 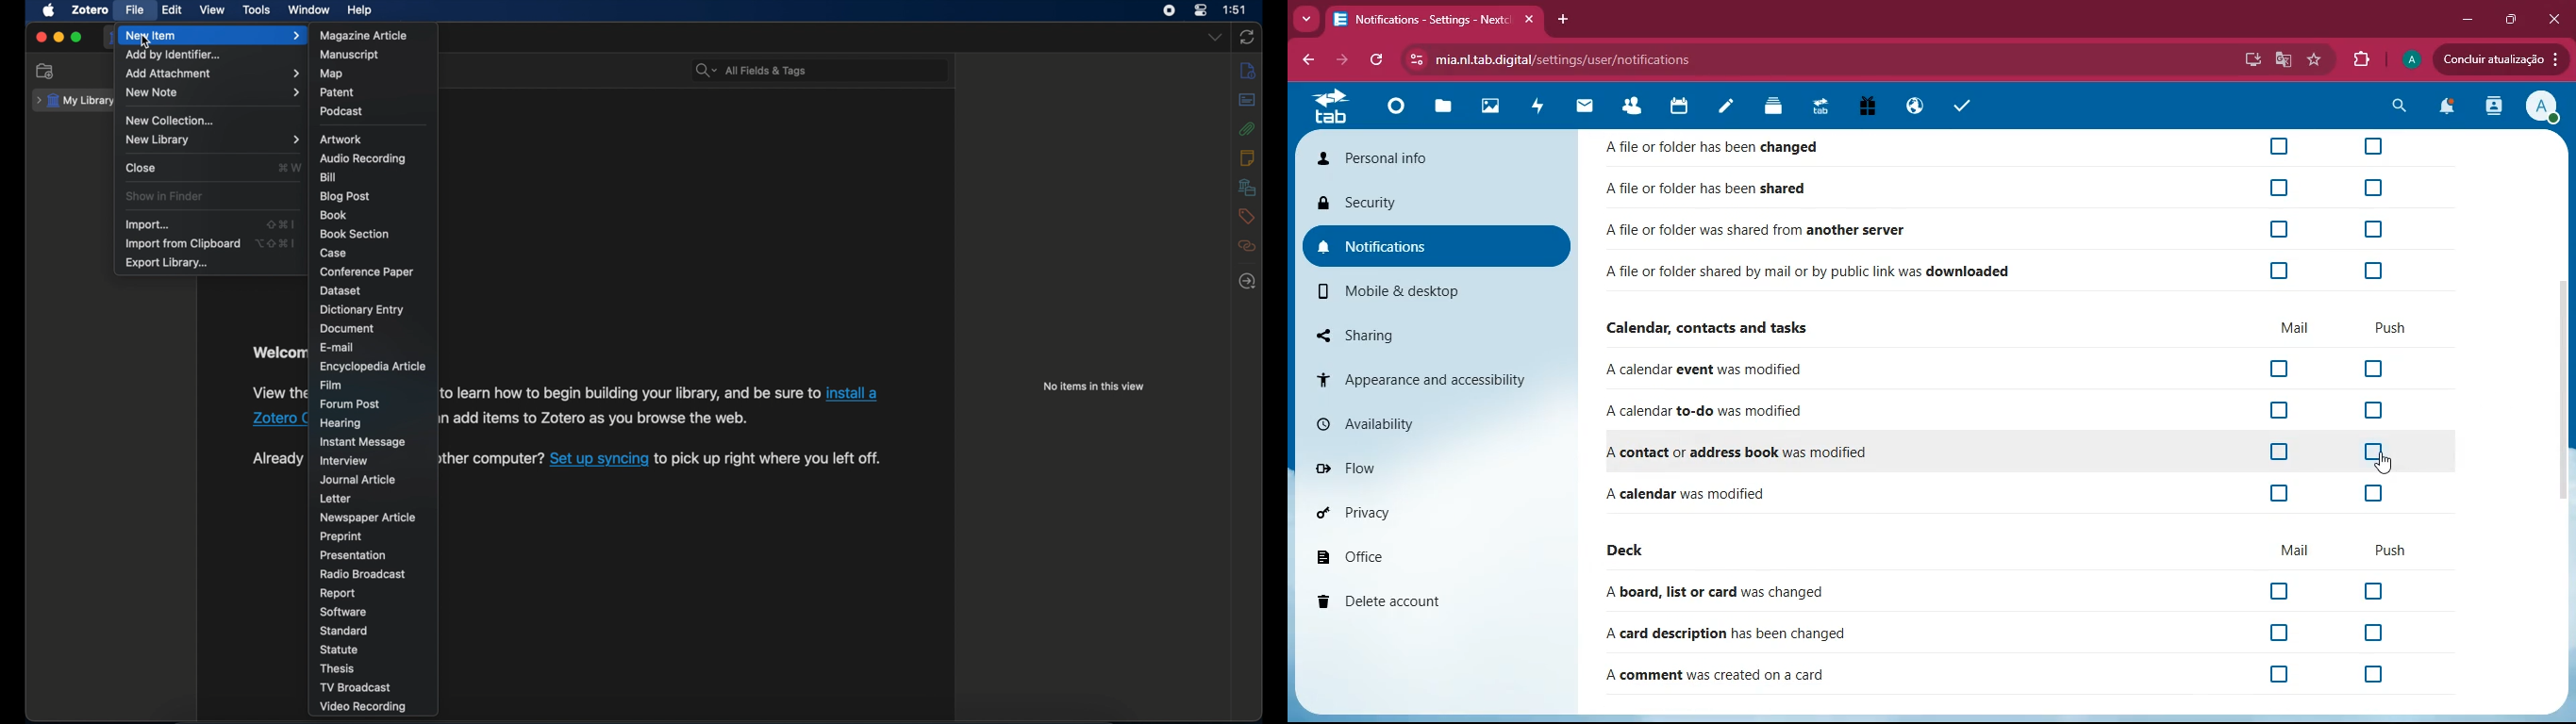 What do you see at coordinates (2542, 107) in the screenshot?
I see `View Profile` at bounding box center [2542, 107].